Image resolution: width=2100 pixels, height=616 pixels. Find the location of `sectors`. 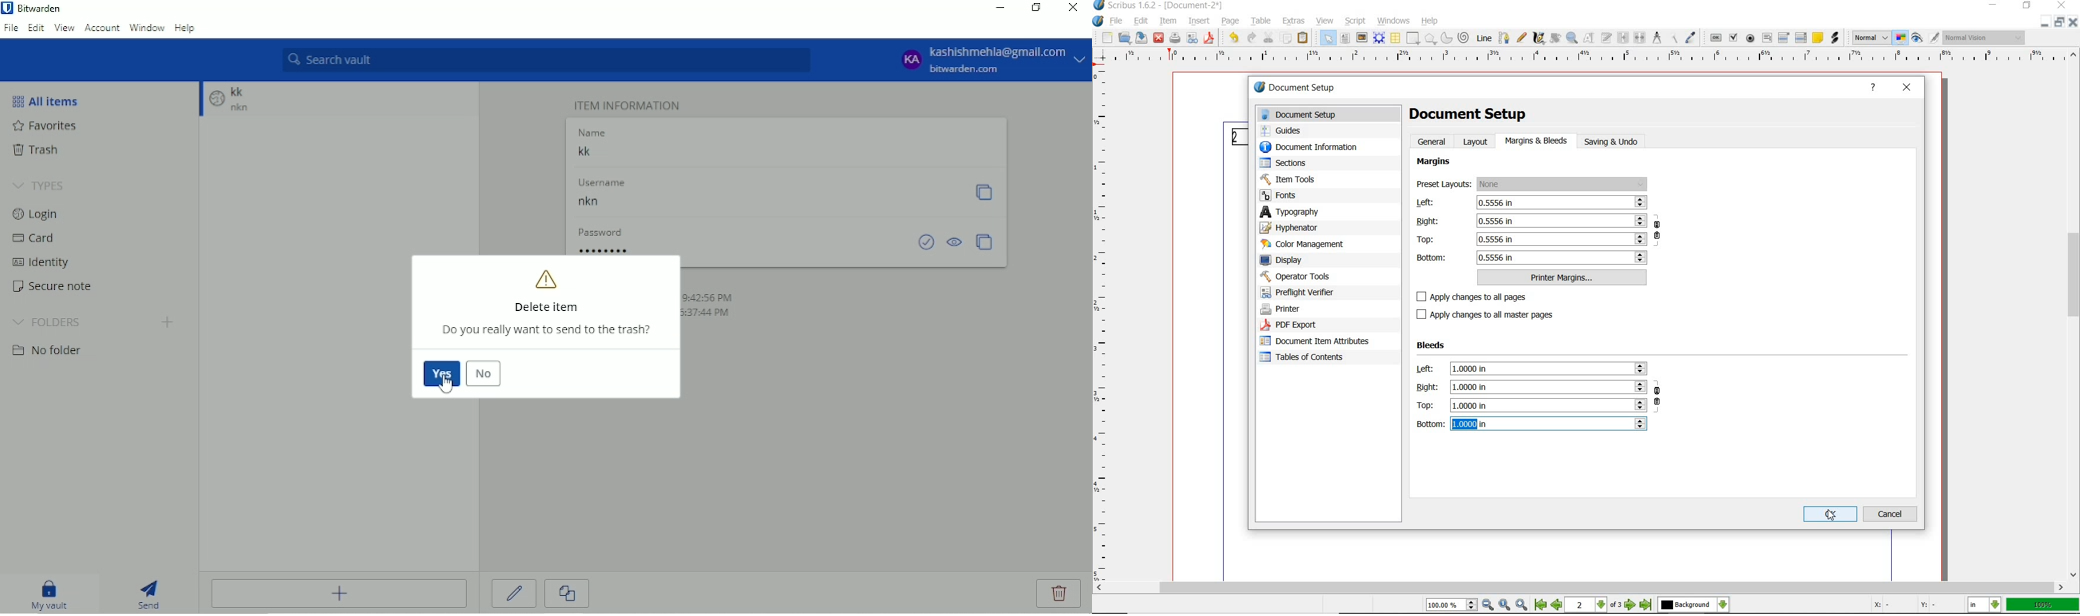

sectors is located at coordinates (1287, 164).